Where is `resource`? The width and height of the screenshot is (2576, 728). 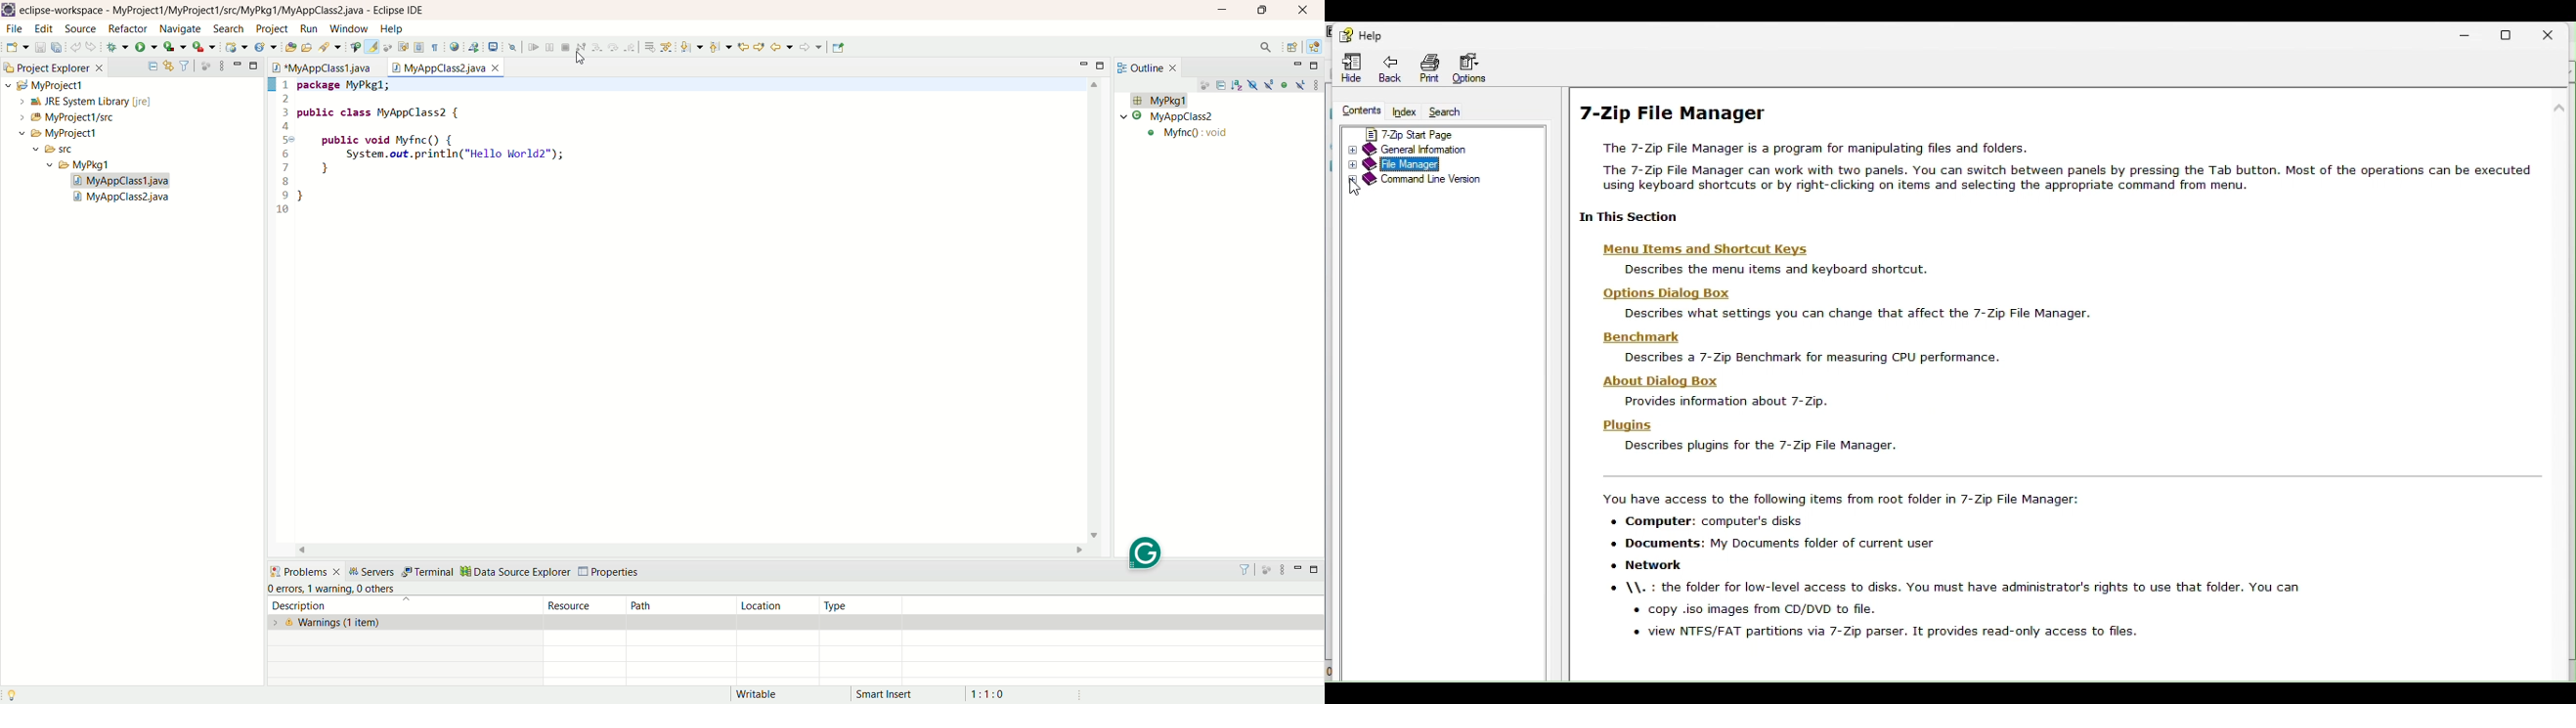 resource is located at coordinates (587, 605).